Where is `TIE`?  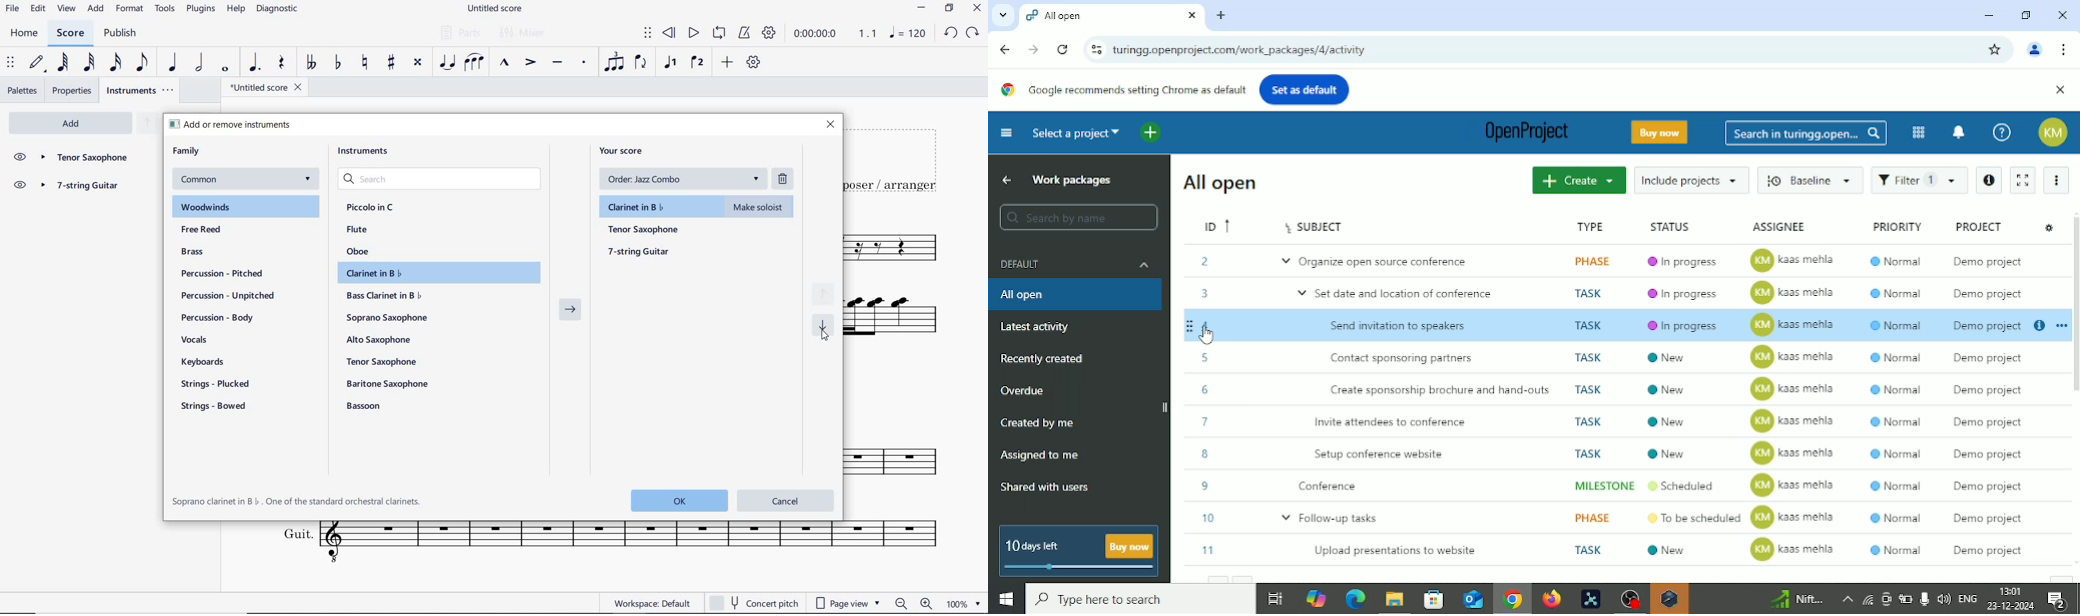 TIE is located at coordinates (447, 61).